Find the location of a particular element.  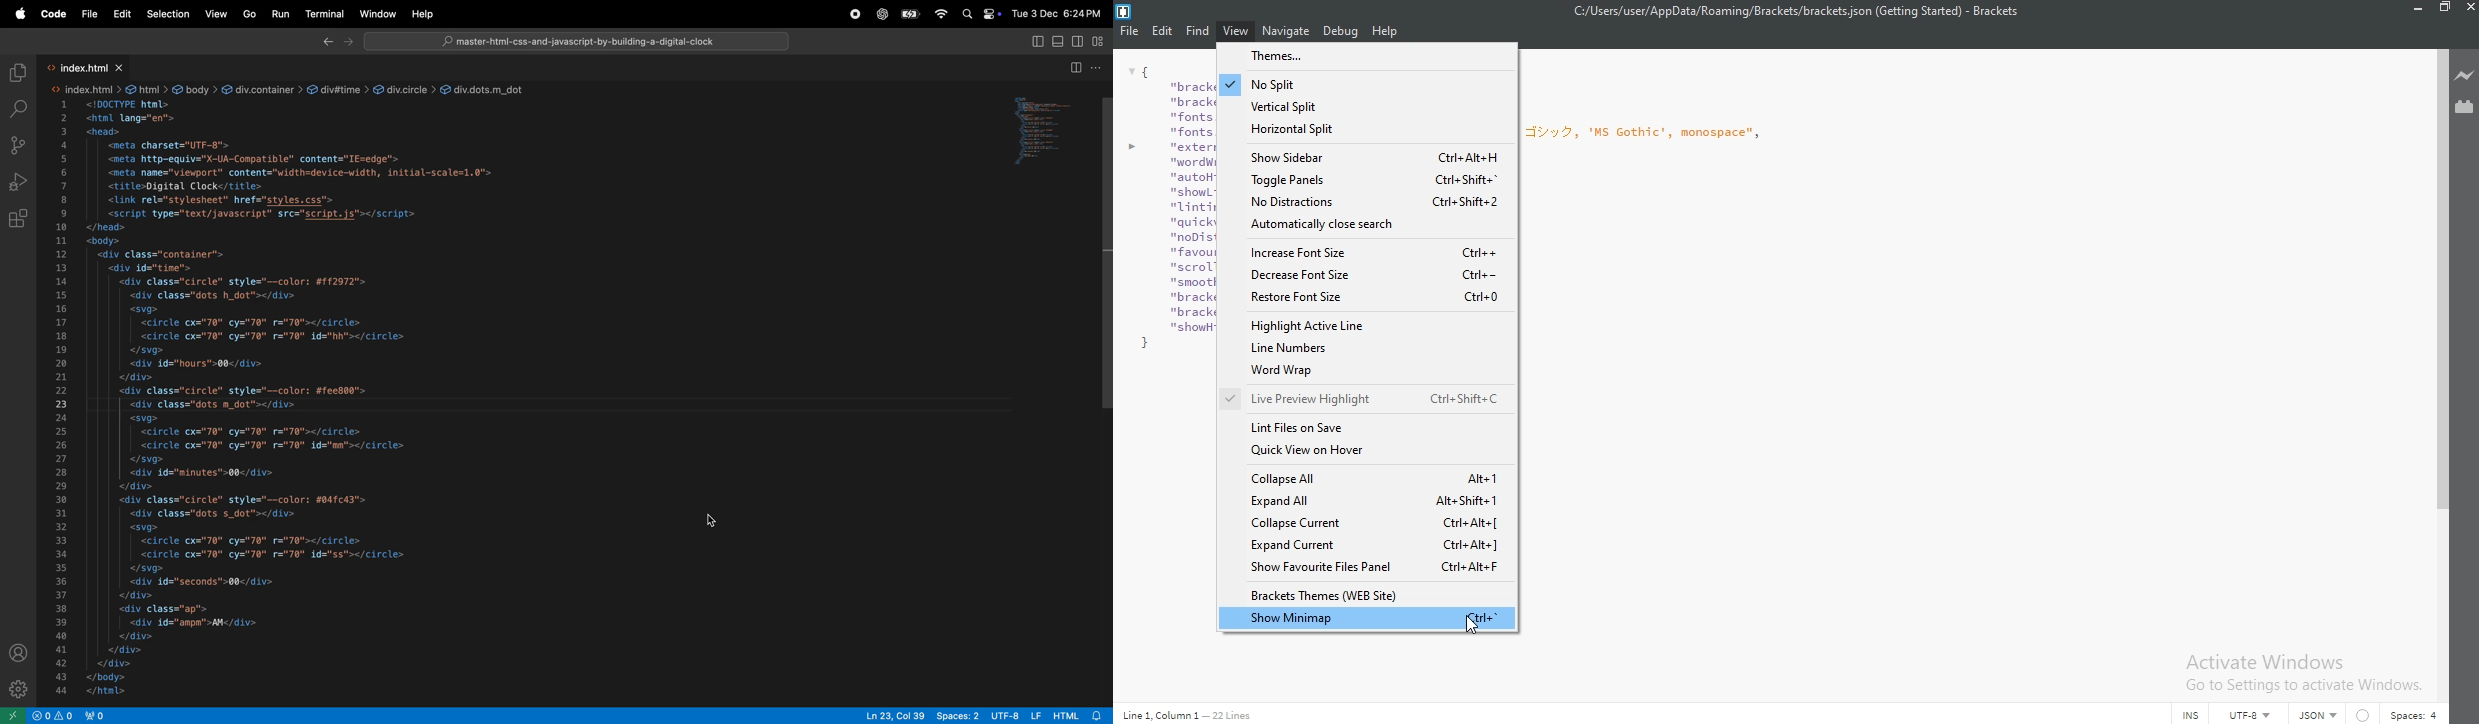

html is located at coordinates (147, 89).